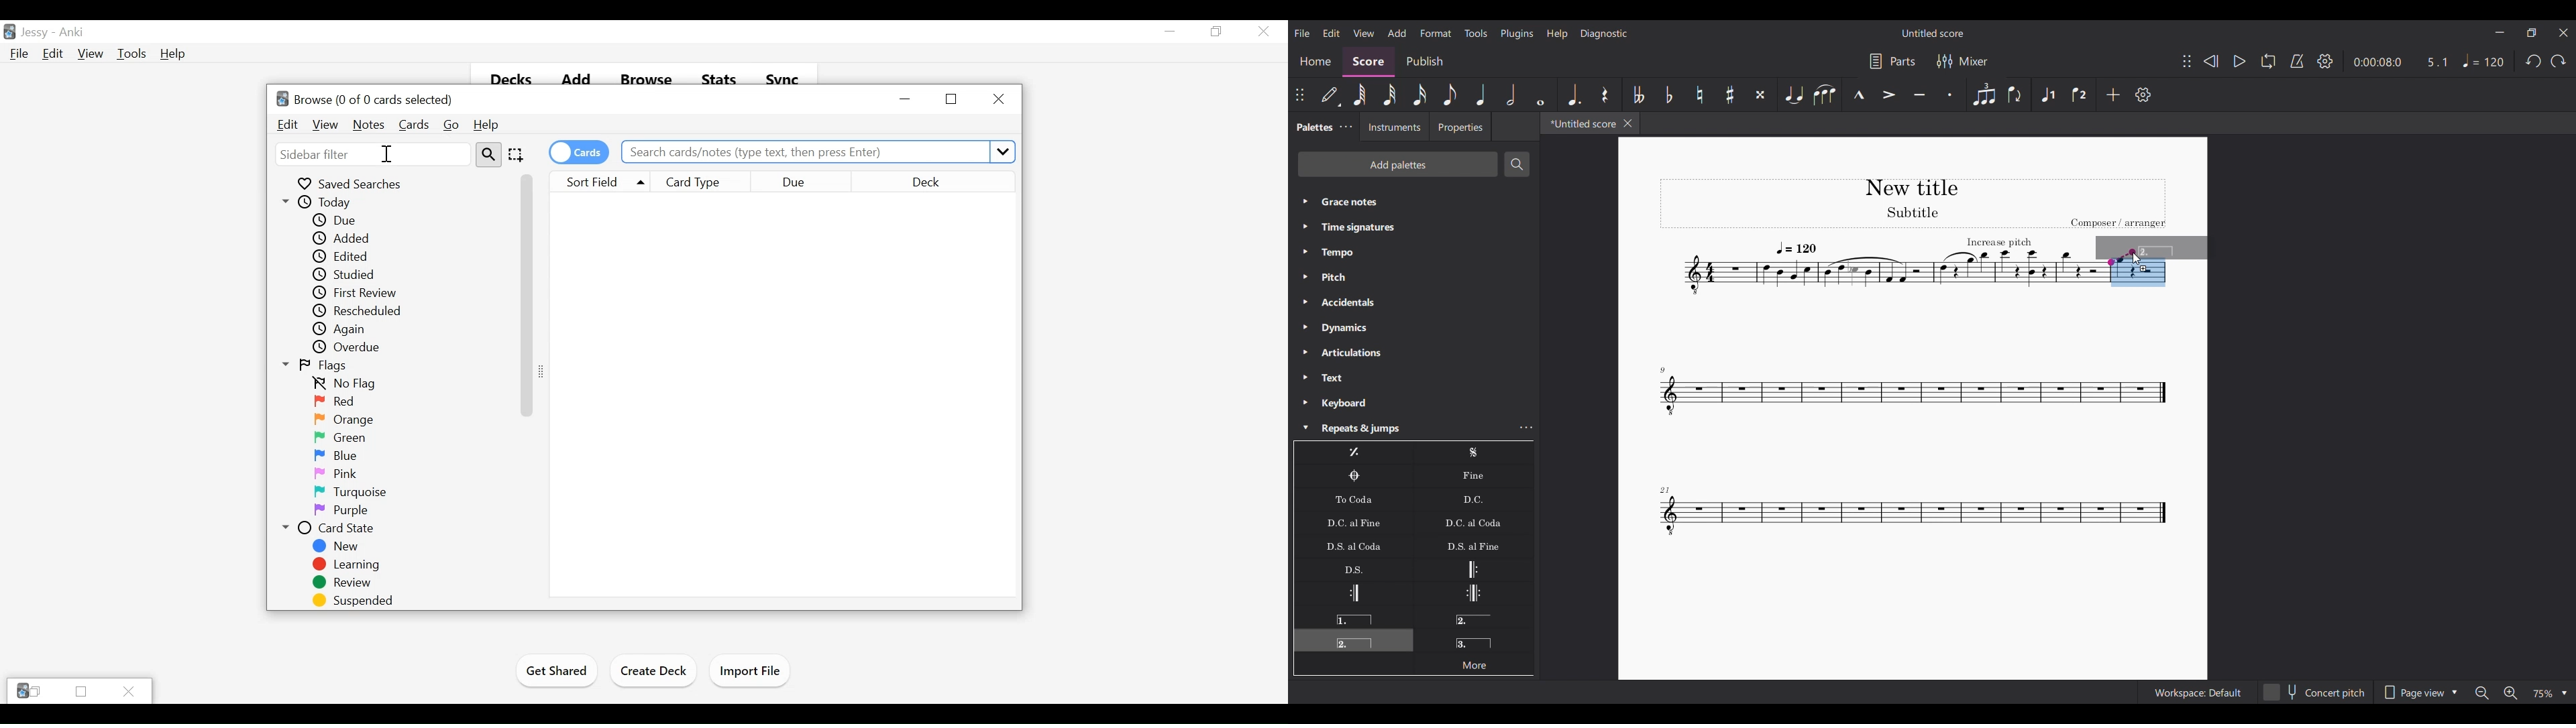 The width and height of the screenshot is (2576, 728). What do you see at coordinates (1890, 95) in the screenshot?
I see `Accent` at bounding box center [1890, 95].